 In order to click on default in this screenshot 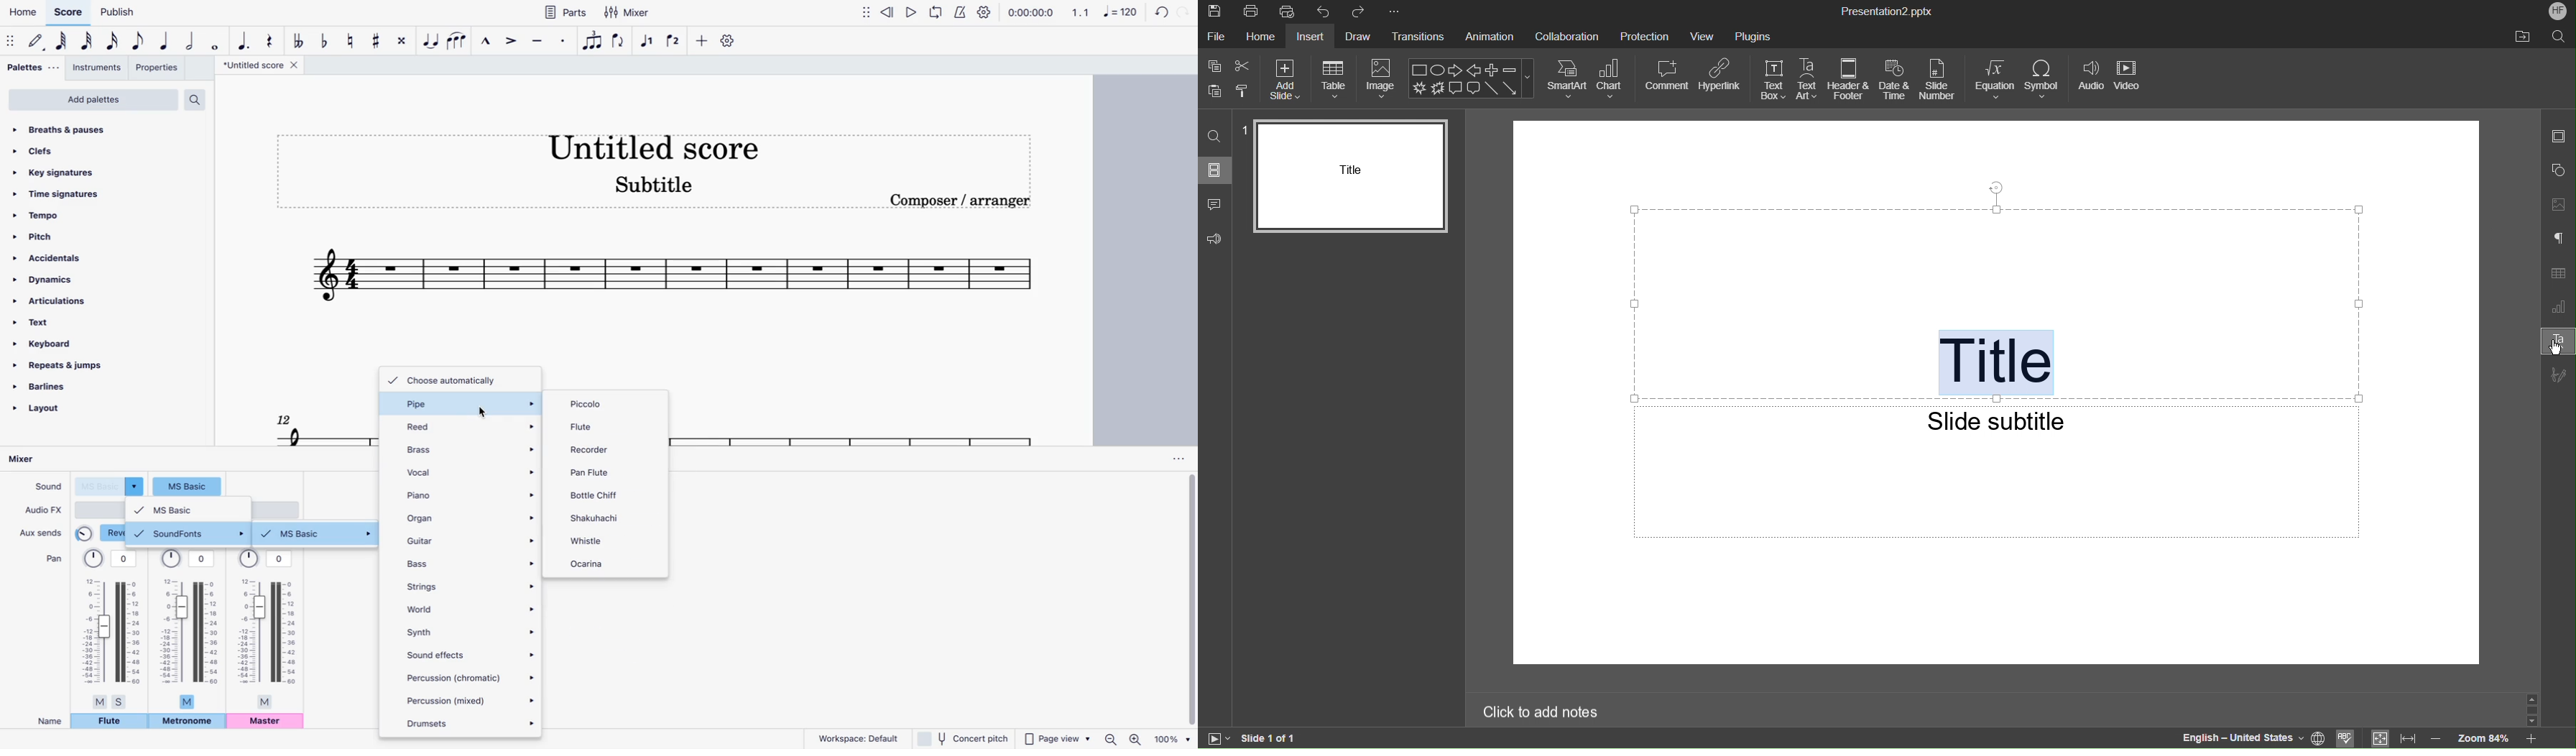, I will do `click(37, 41)`.